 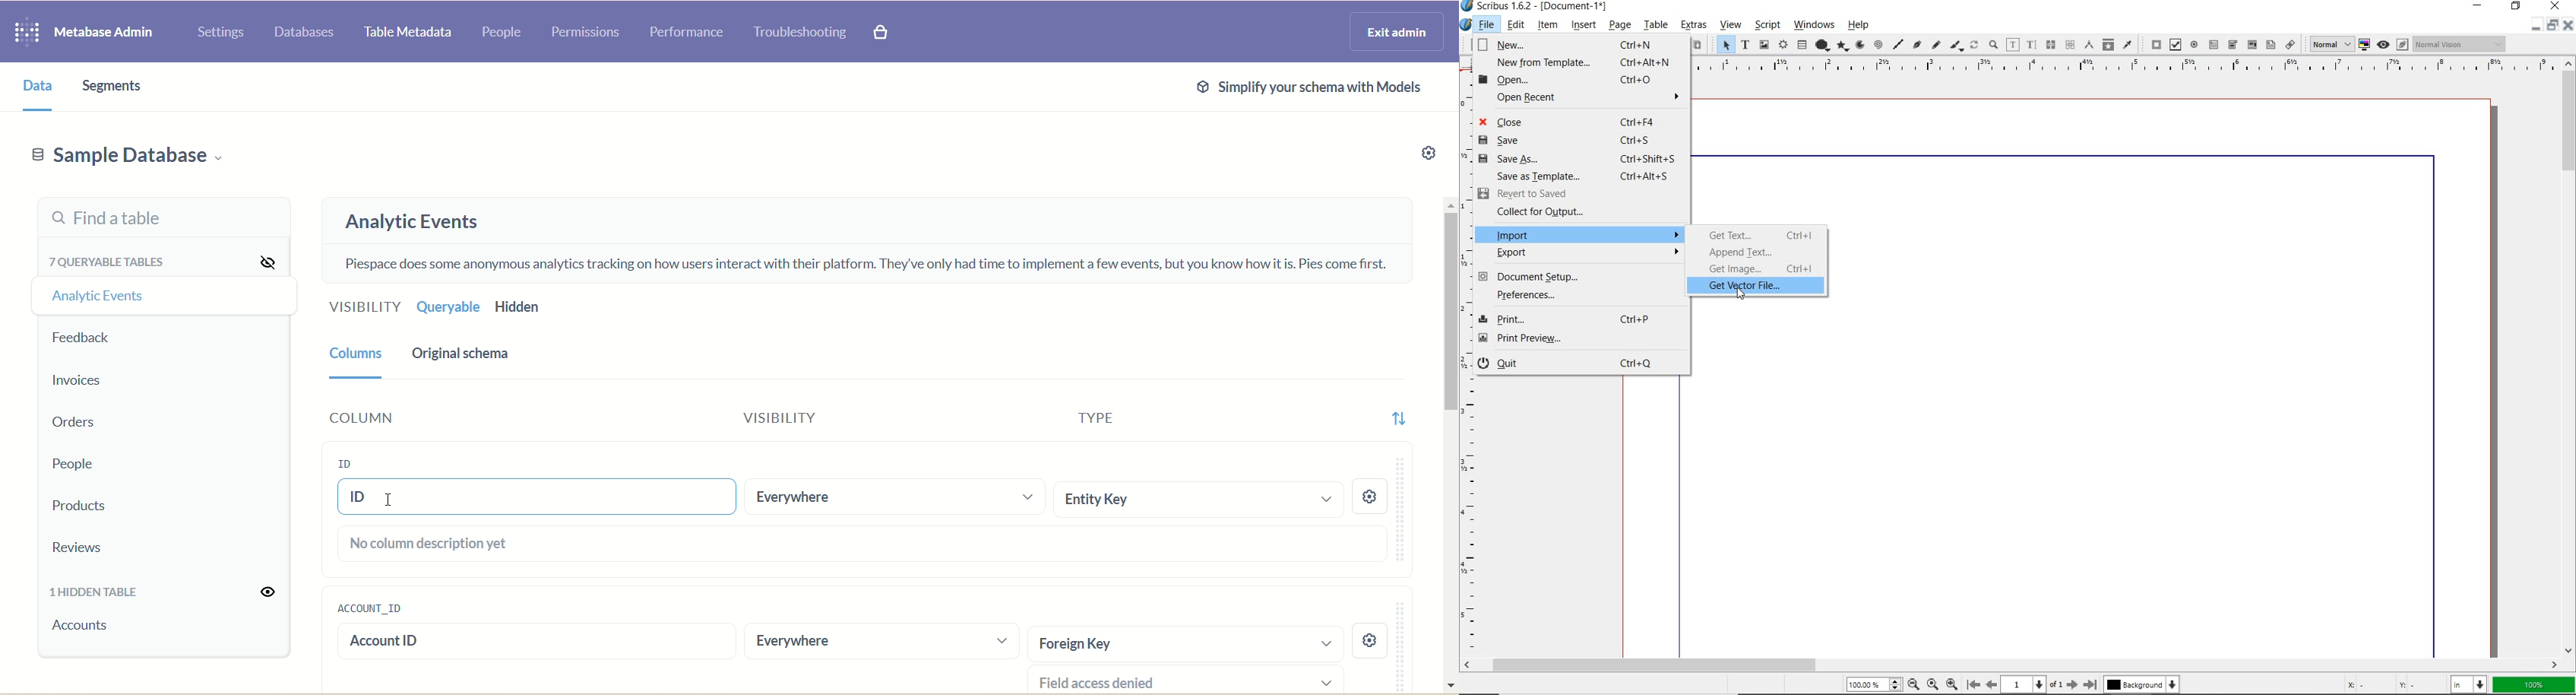 What do you see at coordinates (1995, 43) in the screenshot?
I see `zoom in or zoom out` at bounding box center [1995, 43].